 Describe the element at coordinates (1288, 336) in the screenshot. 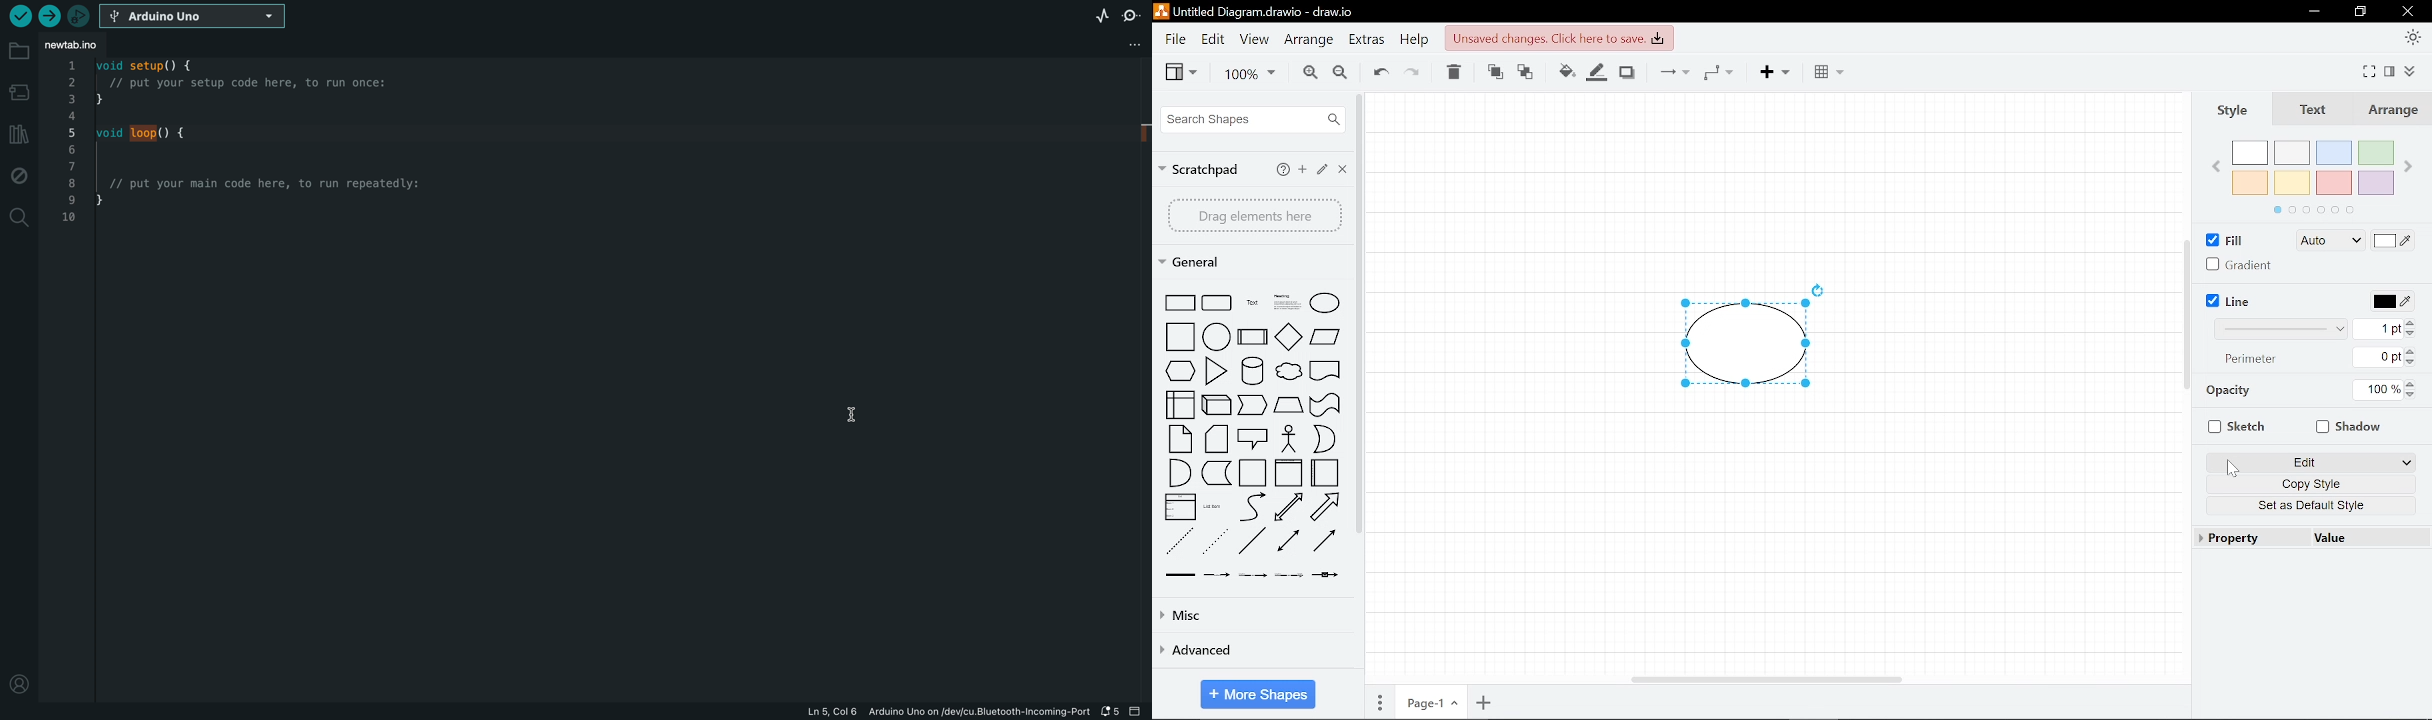

I see `diamond` at that location.